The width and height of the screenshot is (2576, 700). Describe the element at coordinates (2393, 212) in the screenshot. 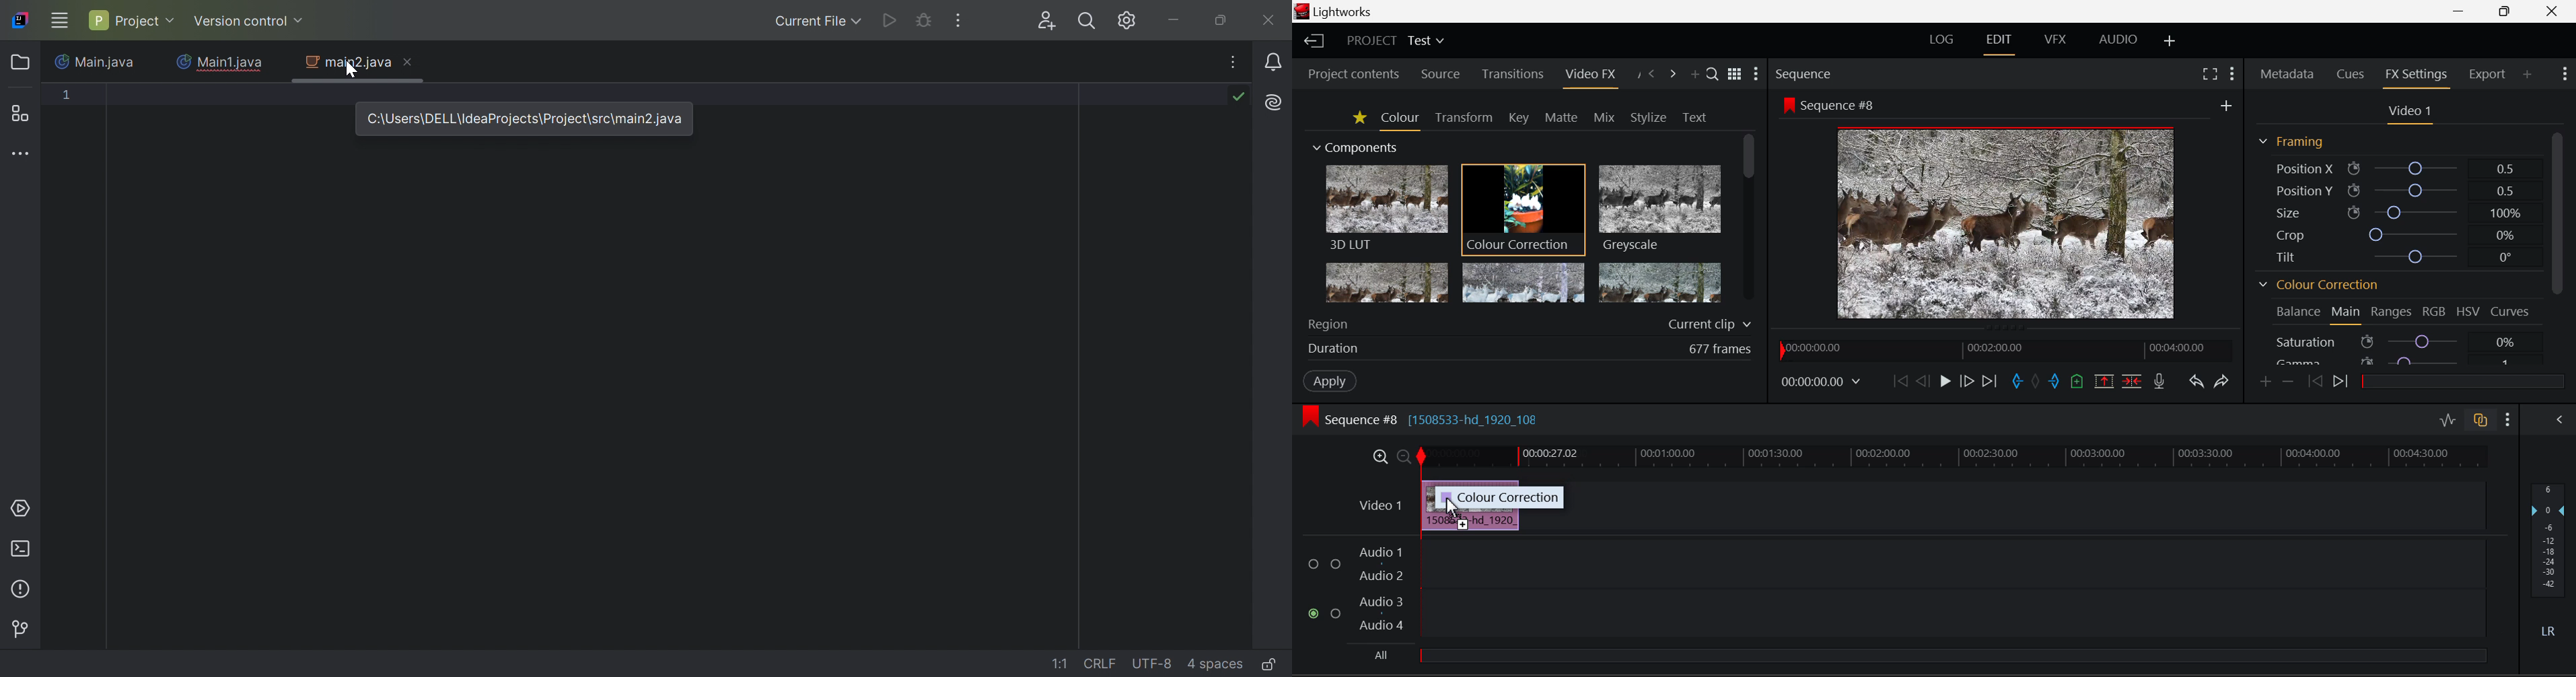

I see `Size` at that location.